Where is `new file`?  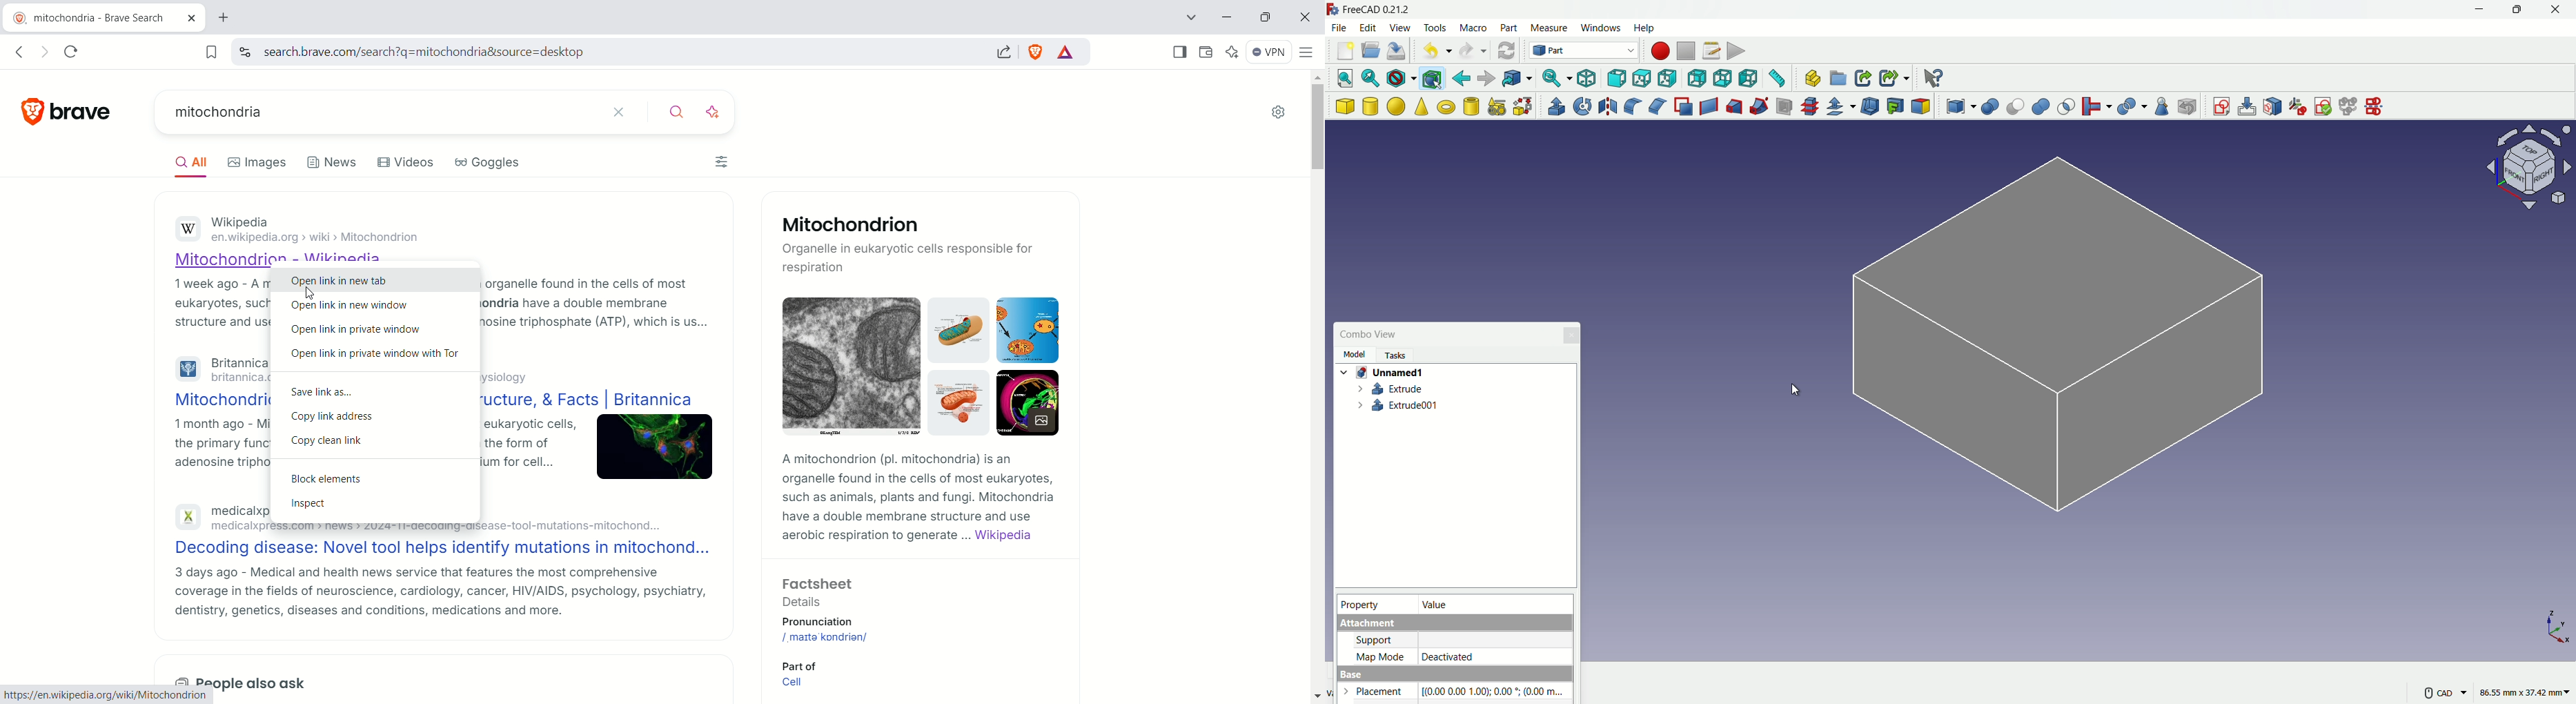
new file is located at coordinates (1344, 51).